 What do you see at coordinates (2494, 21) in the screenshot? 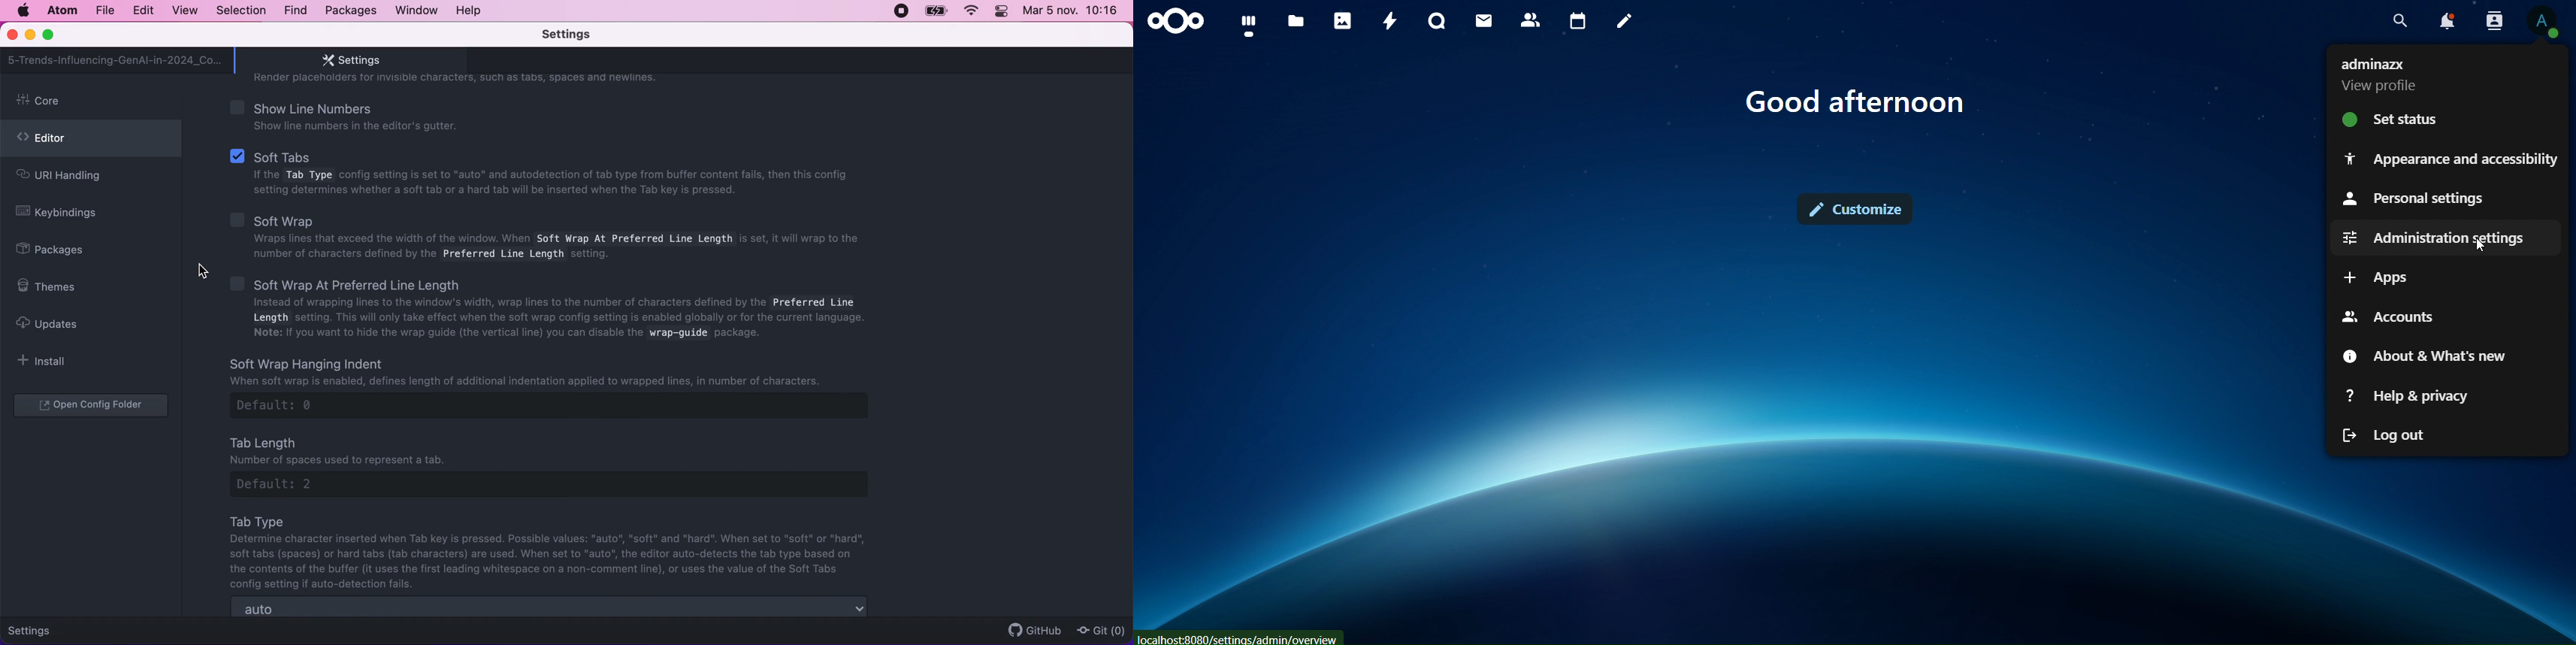
I see `search contacts` at bounding box center [2494, 21].